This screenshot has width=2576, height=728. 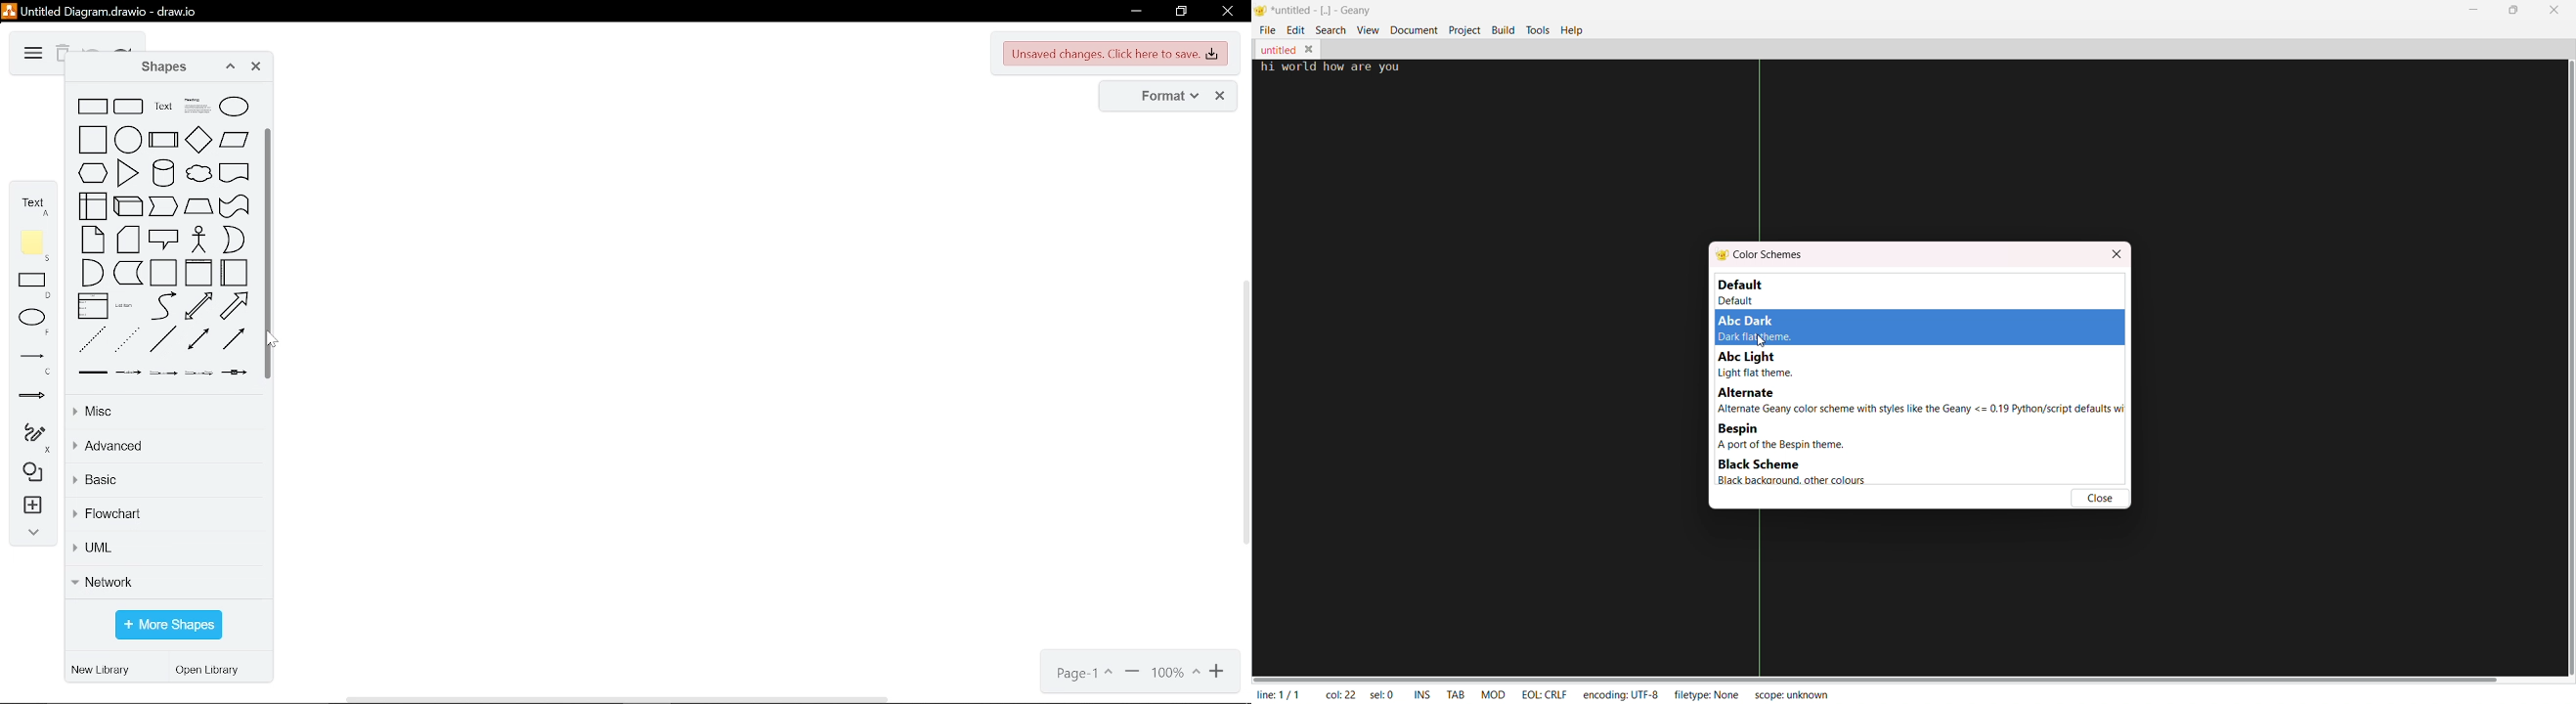 I want to click on note, so click(x=92, y=240).